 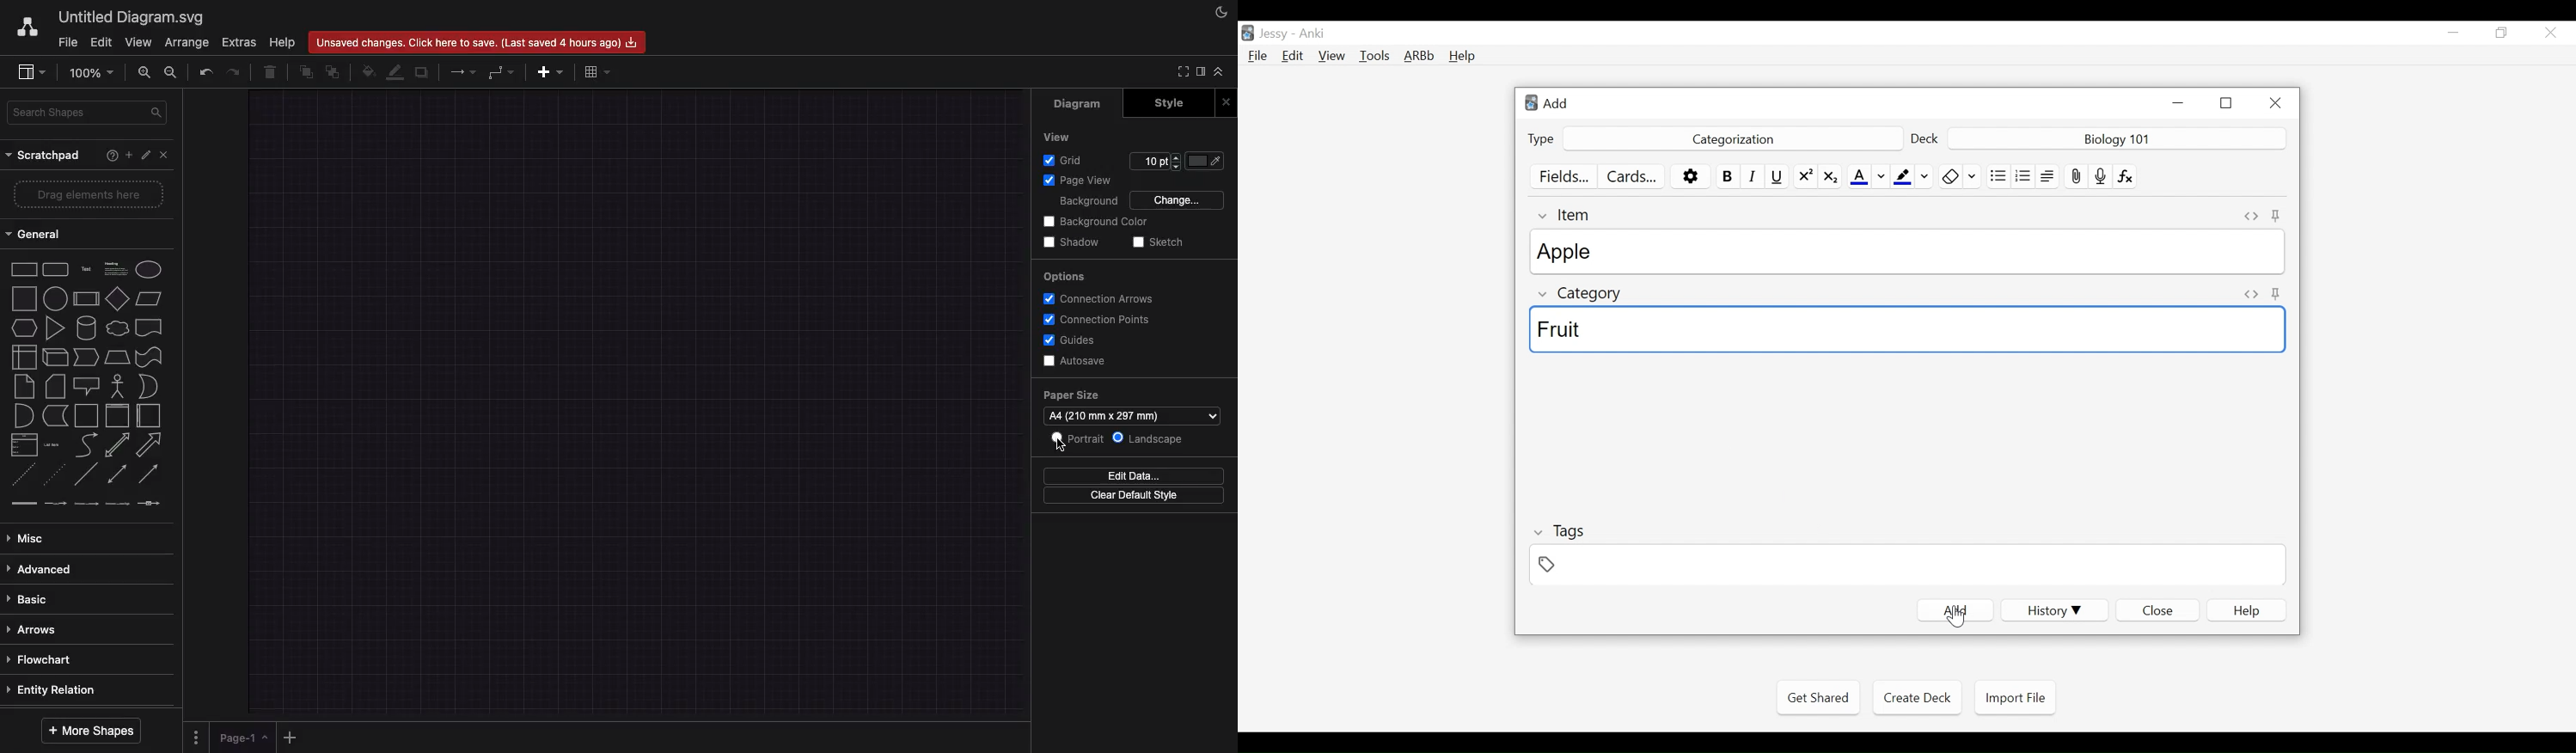 What do you see at coordinates (1258, 57) in the screenshot?
I see `File` at bounding box center [1258, 57].